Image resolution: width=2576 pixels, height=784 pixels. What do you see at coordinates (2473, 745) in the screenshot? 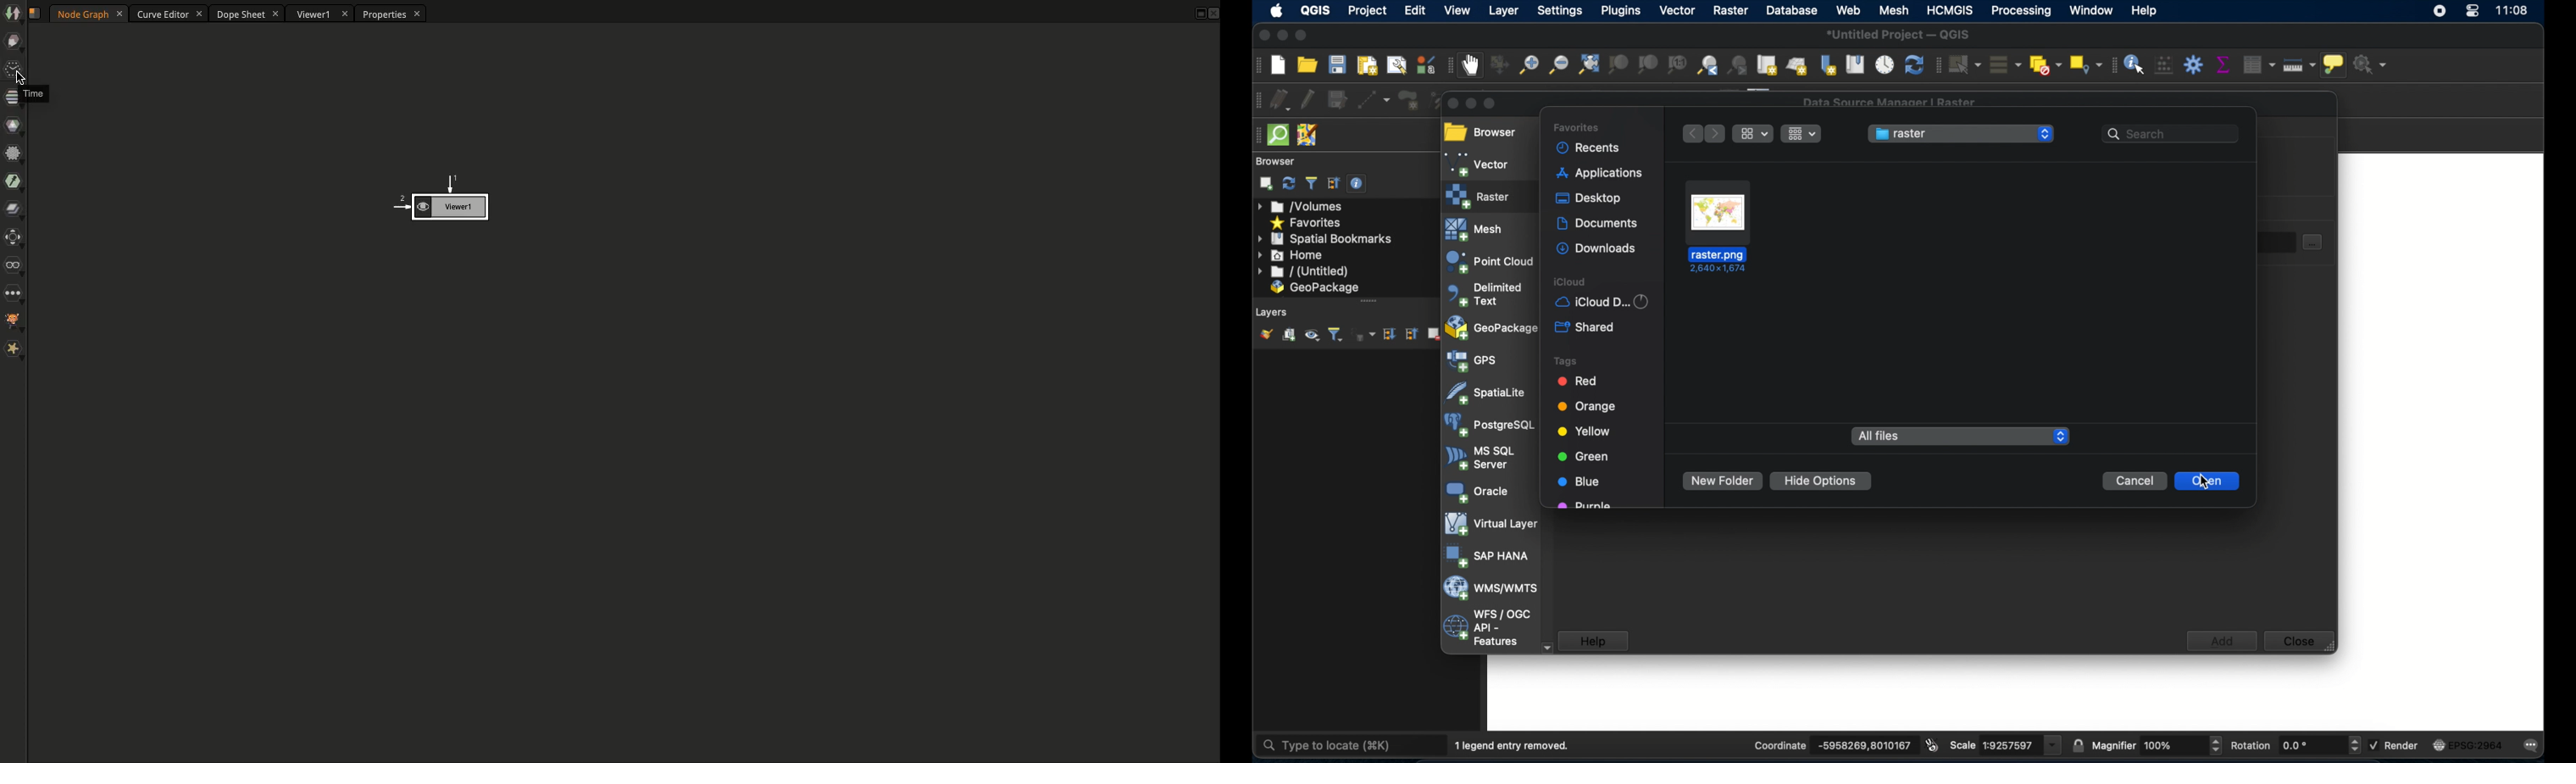
I see `current csr` at bounding box center [2473, 745].